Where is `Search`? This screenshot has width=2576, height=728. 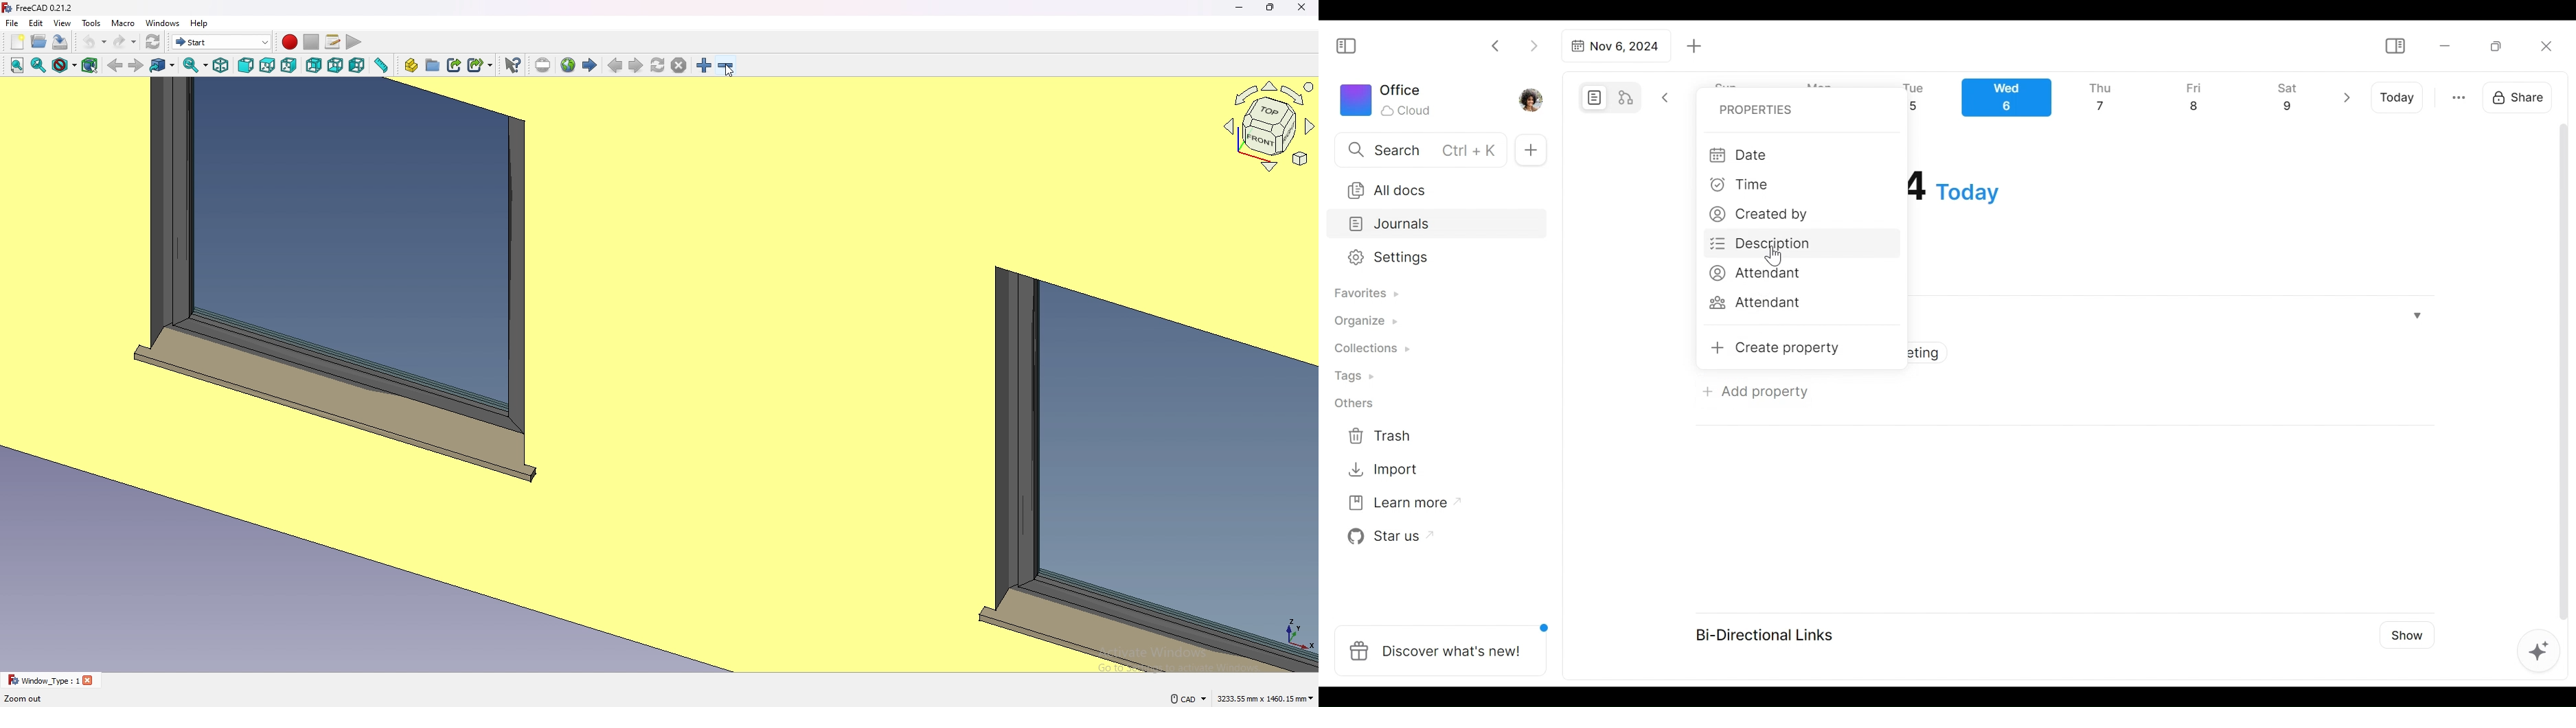
Search is located at coordinates (1419, 149).